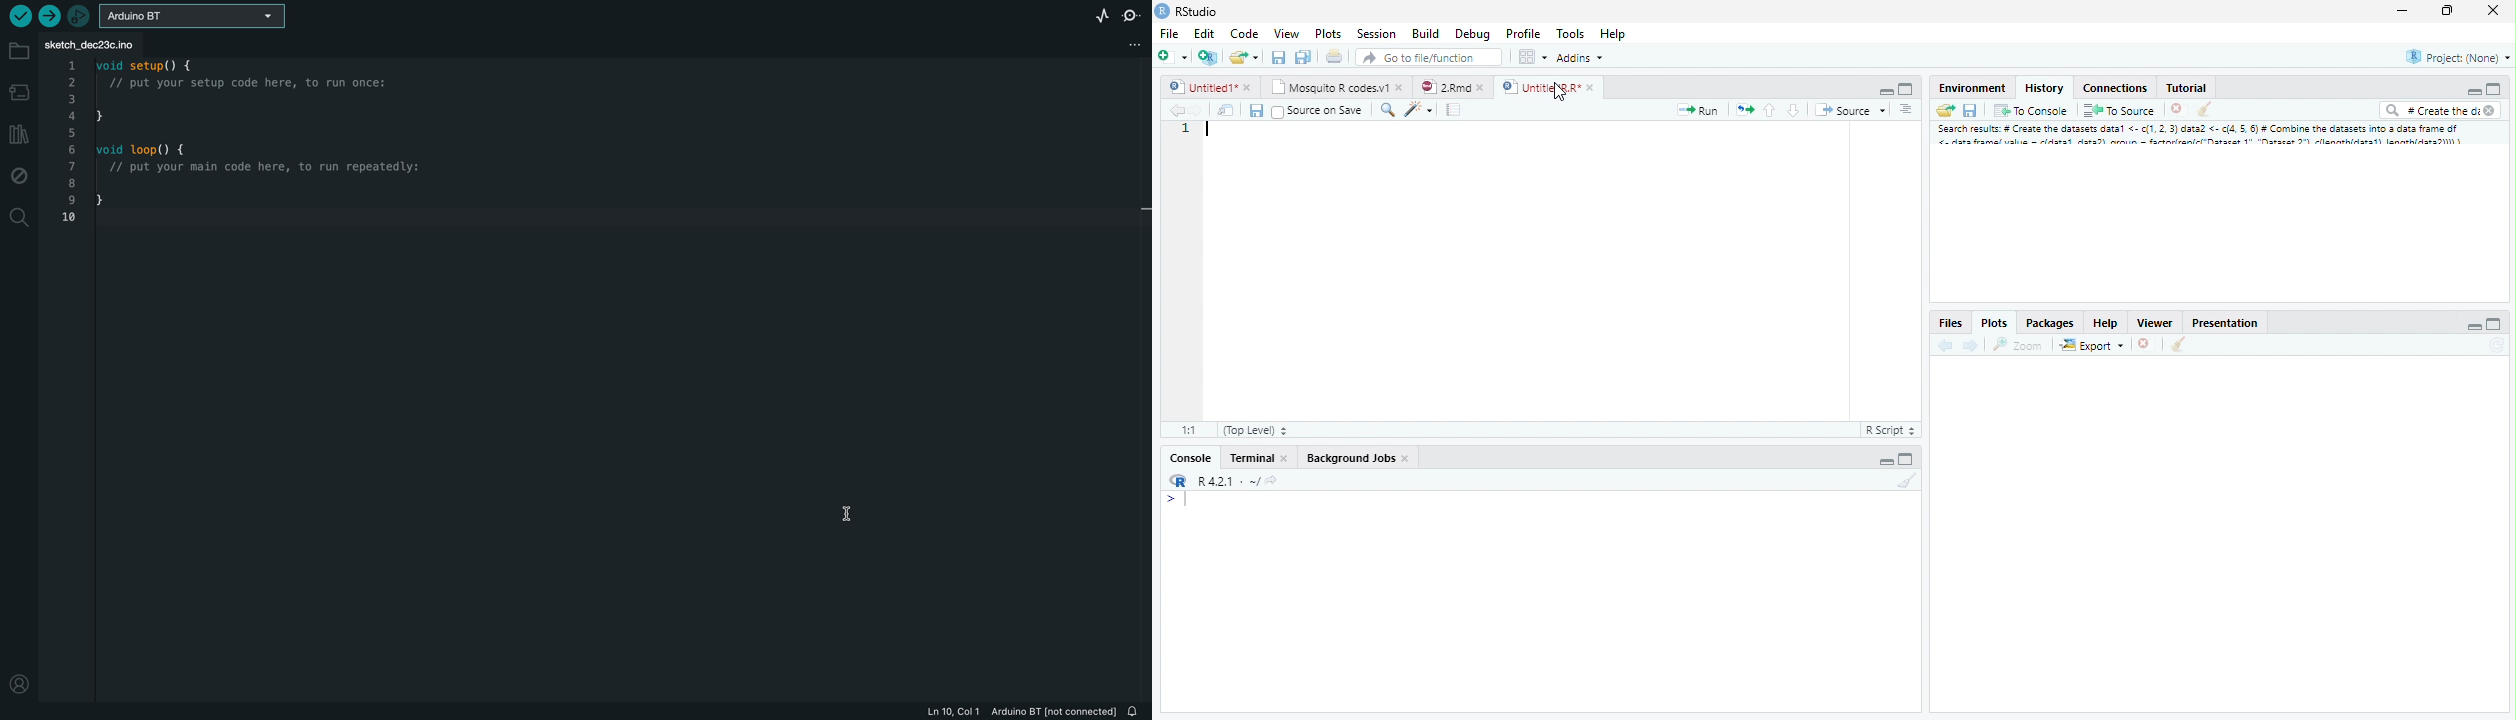  What do you see at coordinates (1194, 457) in the screenshot?
I see `Console` at bounding box center [1194, 457].